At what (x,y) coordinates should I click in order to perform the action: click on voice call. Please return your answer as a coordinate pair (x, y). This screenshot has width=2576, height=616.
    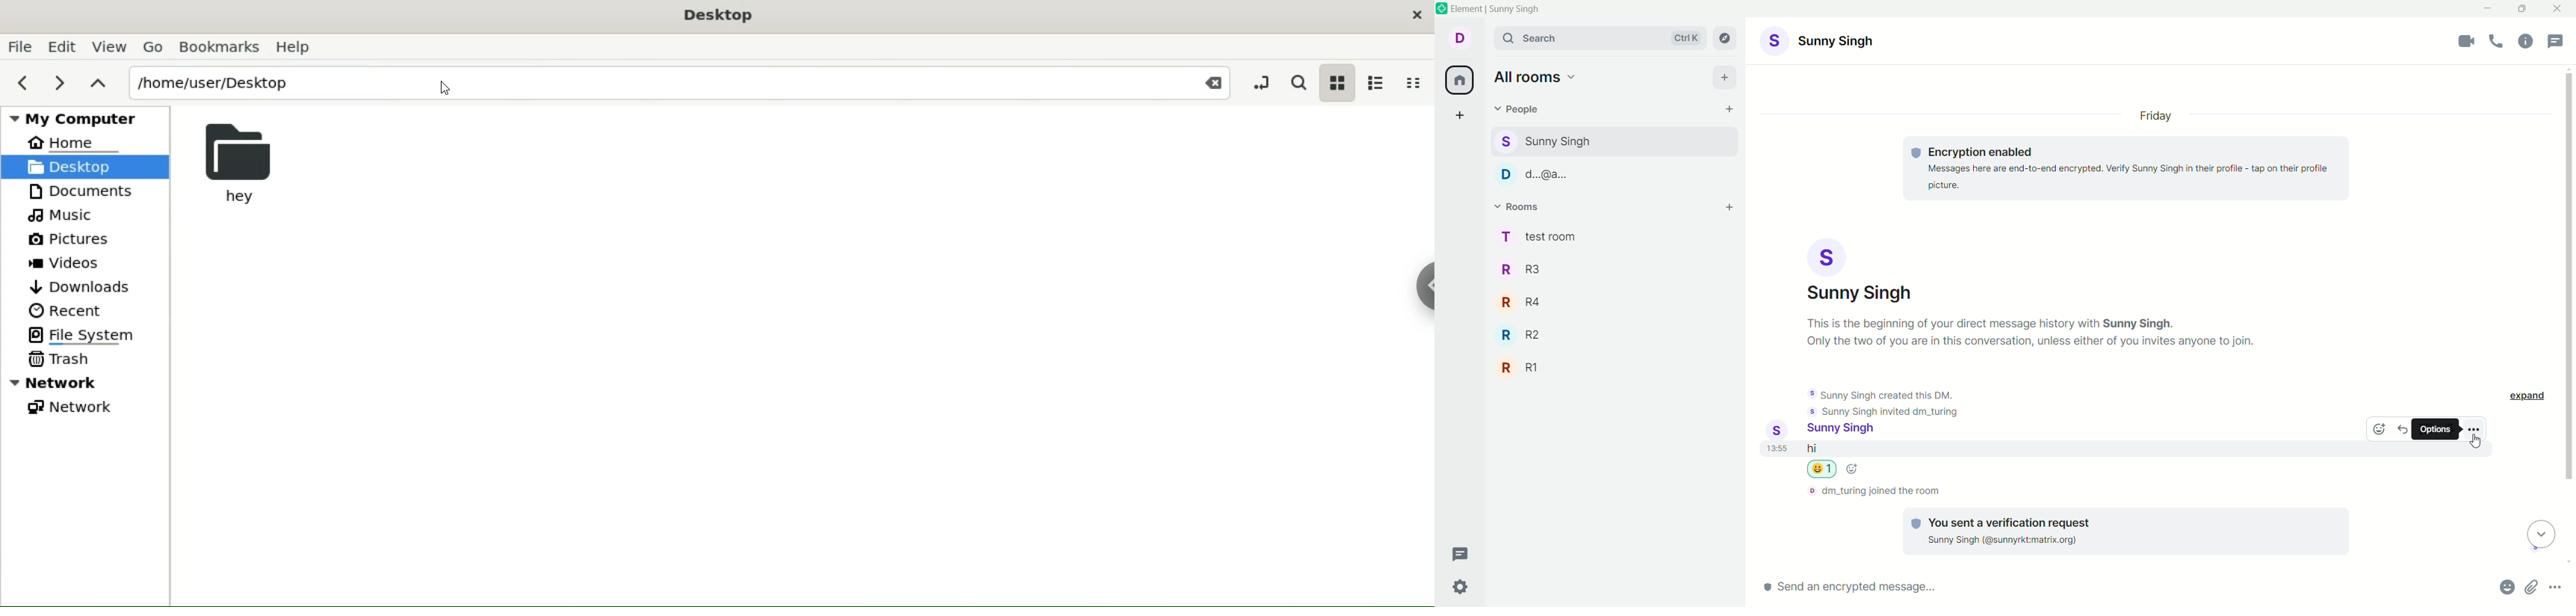
    Looking at the image, I should click on (2499, 42).